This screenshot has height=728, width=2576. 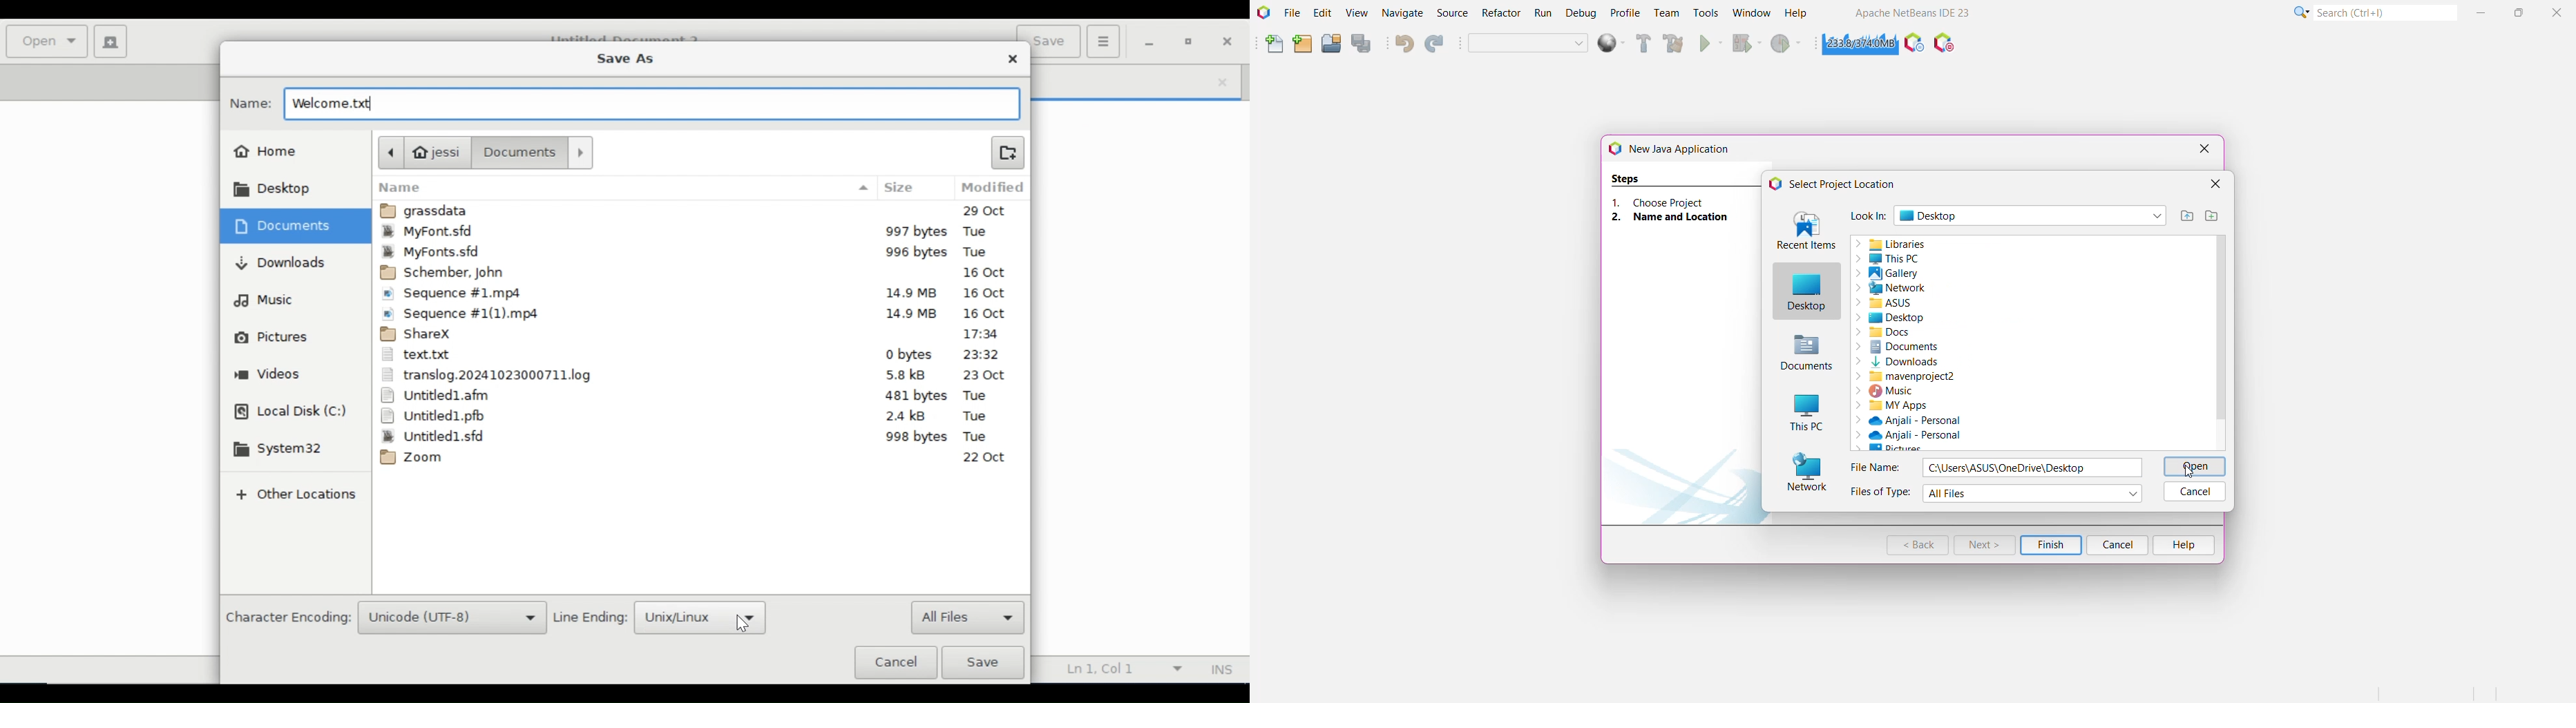 What do you see at coordinates (701, 211) in the screenshot?
I see `grassdata 29Oct` at bounding box center [701, 211].